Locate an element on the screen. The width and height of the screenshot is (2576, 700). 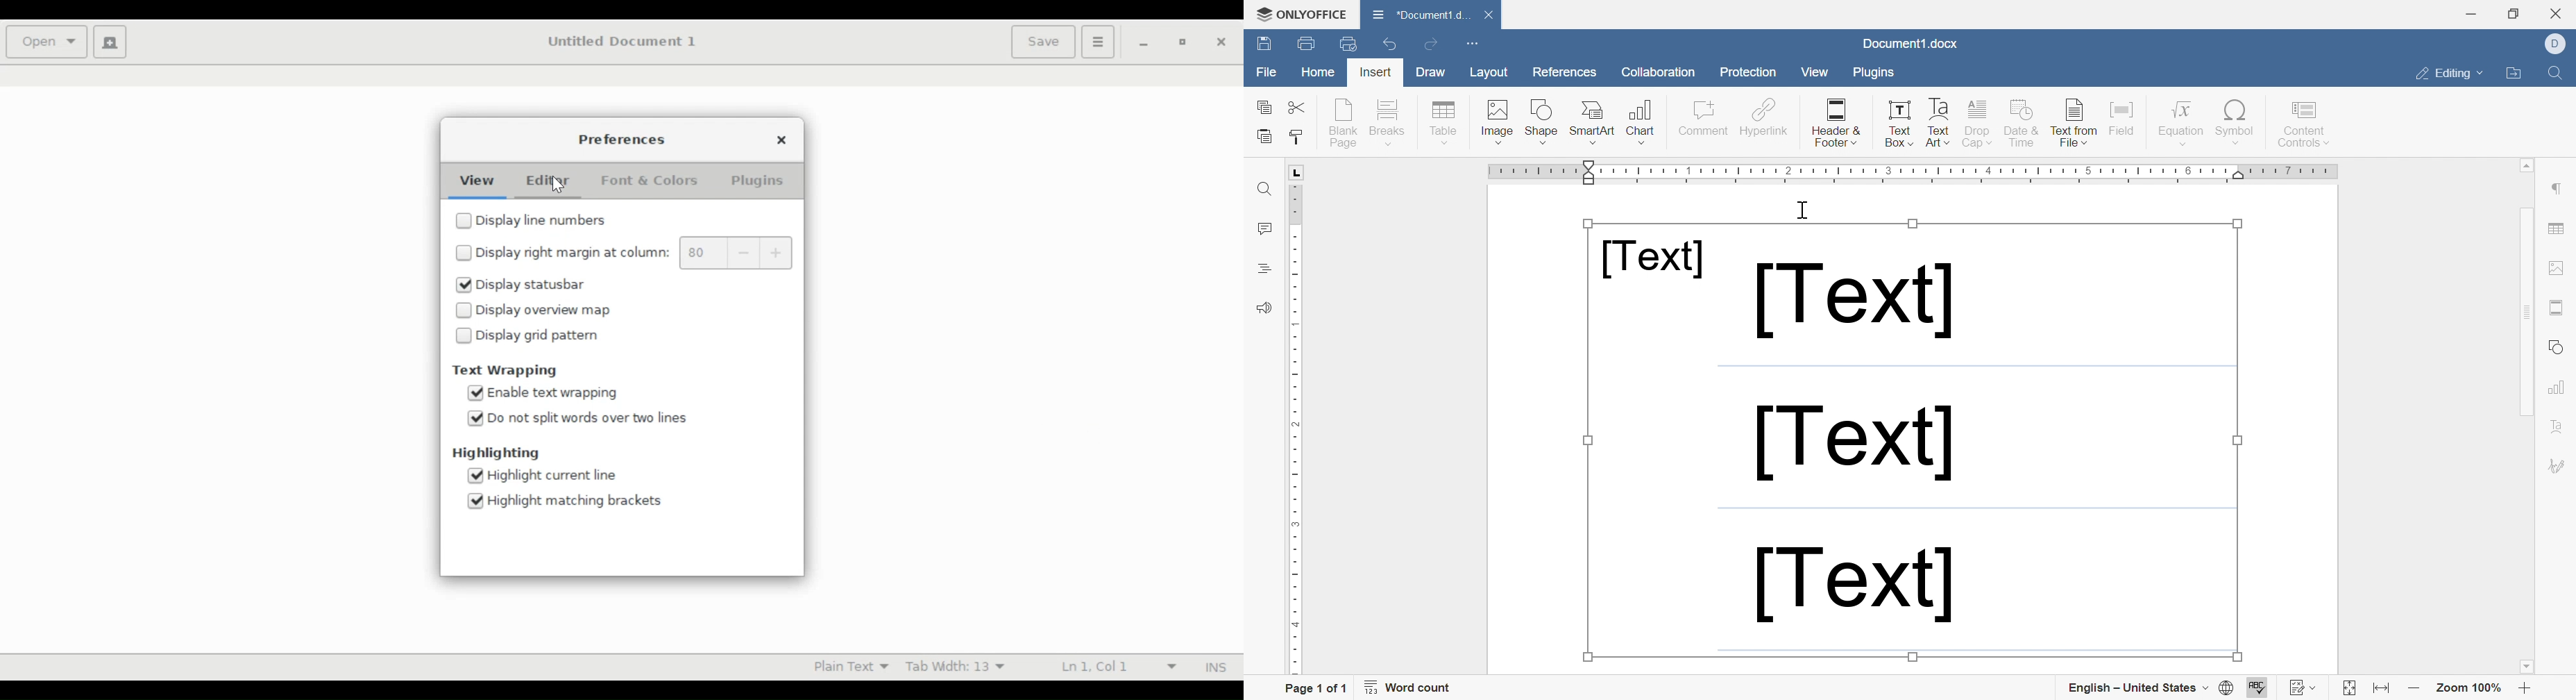
(un)check Display overview map is located at coordinates (547, 311).